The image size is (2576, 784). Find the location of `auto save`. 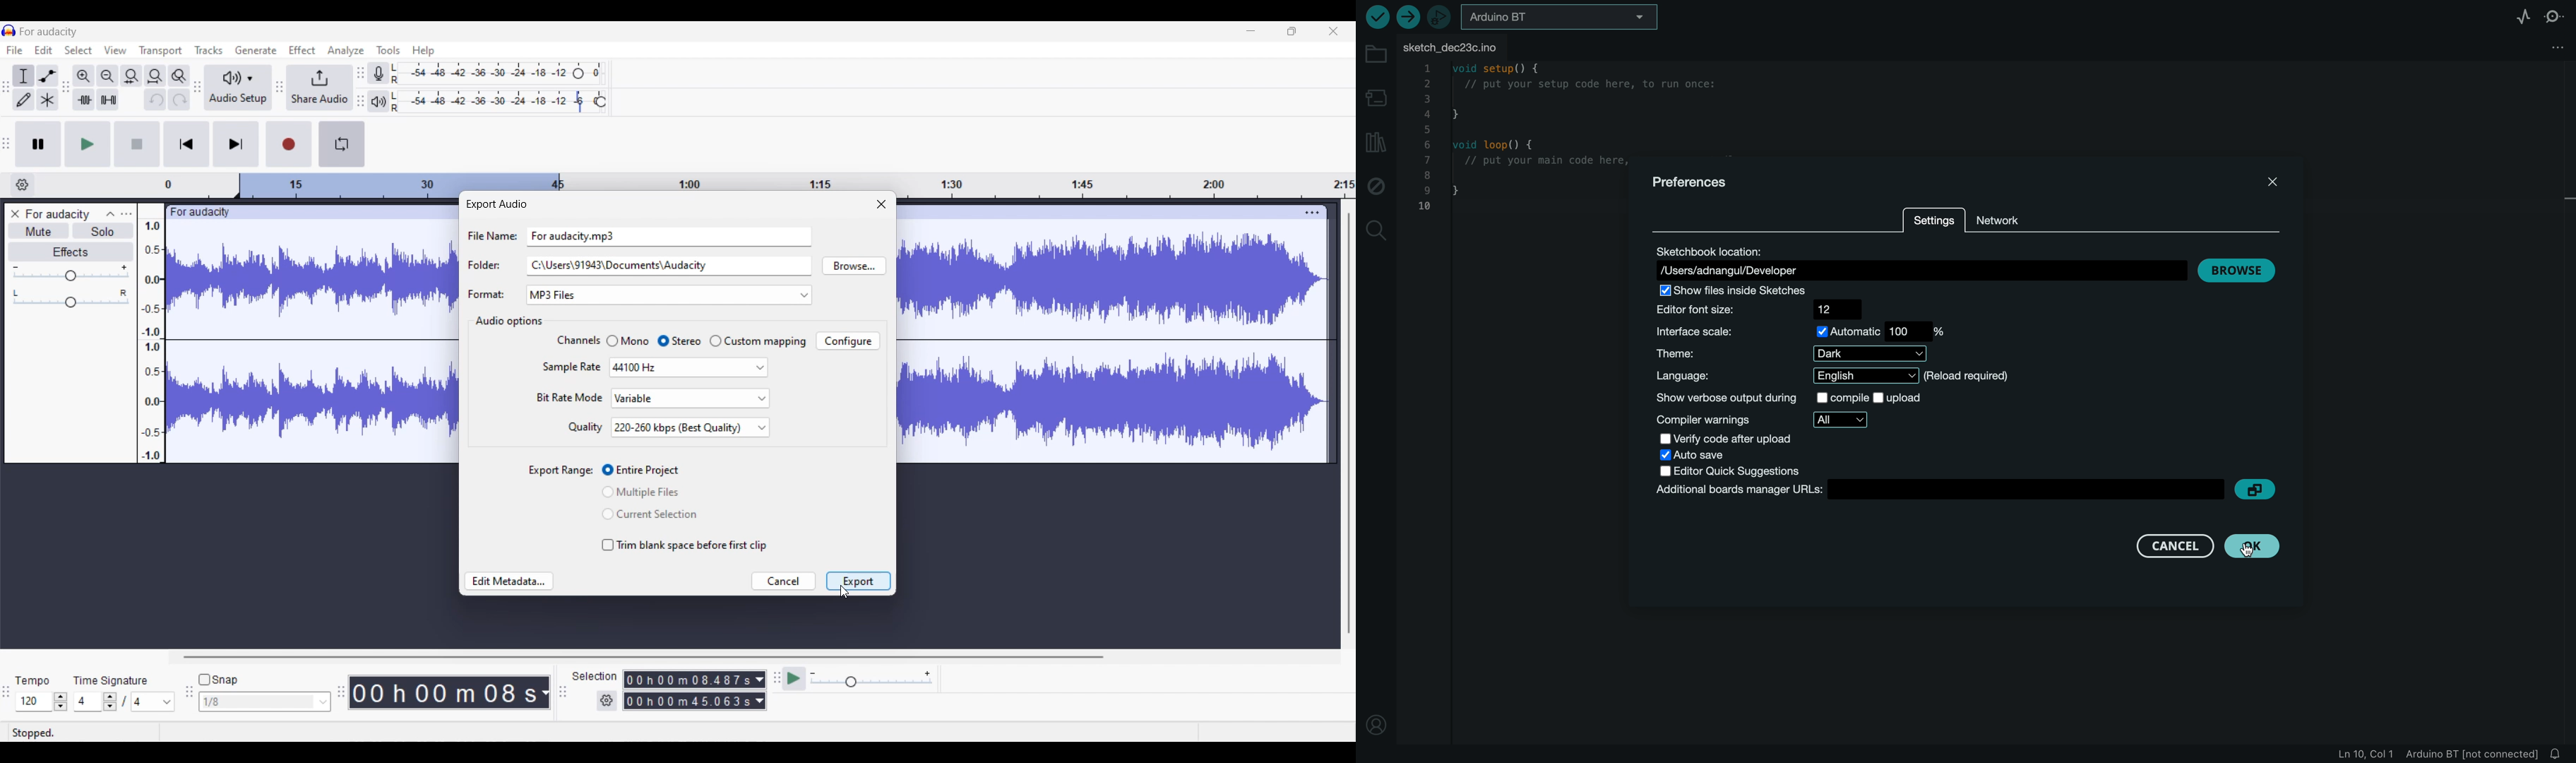

auto save is located at coordinates (1703, 456).